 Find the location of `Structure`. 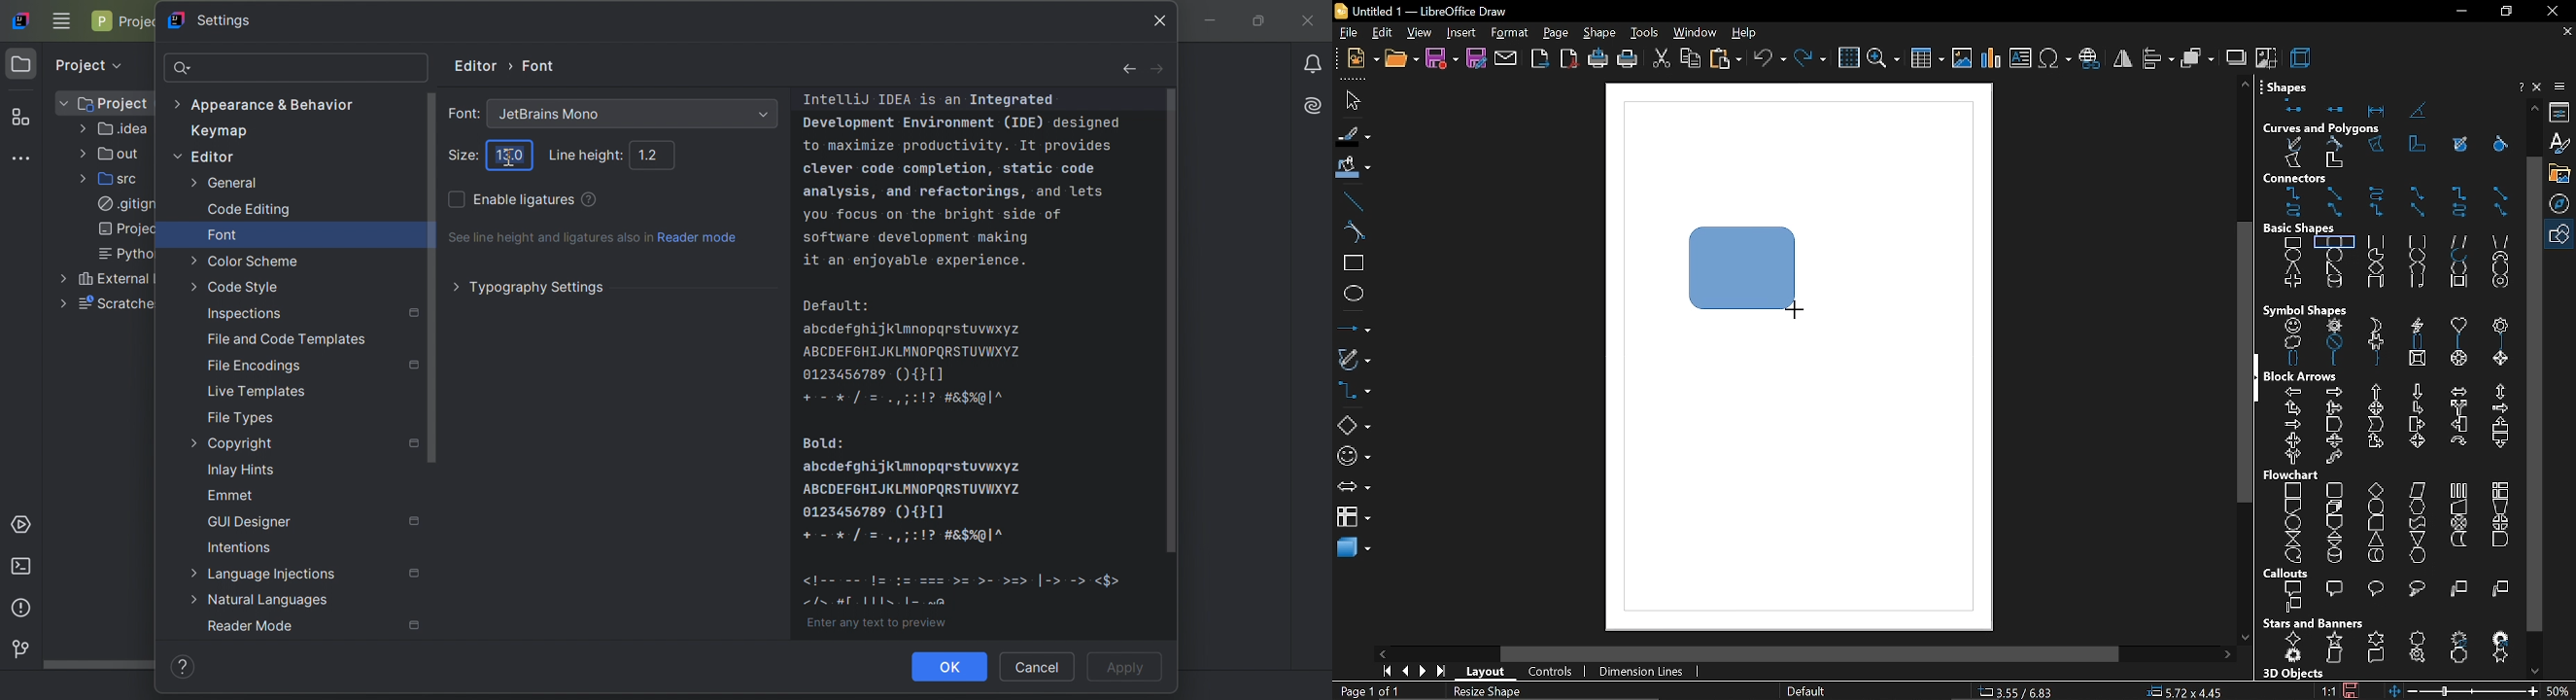

Structure is located at coordinates (21, 118).